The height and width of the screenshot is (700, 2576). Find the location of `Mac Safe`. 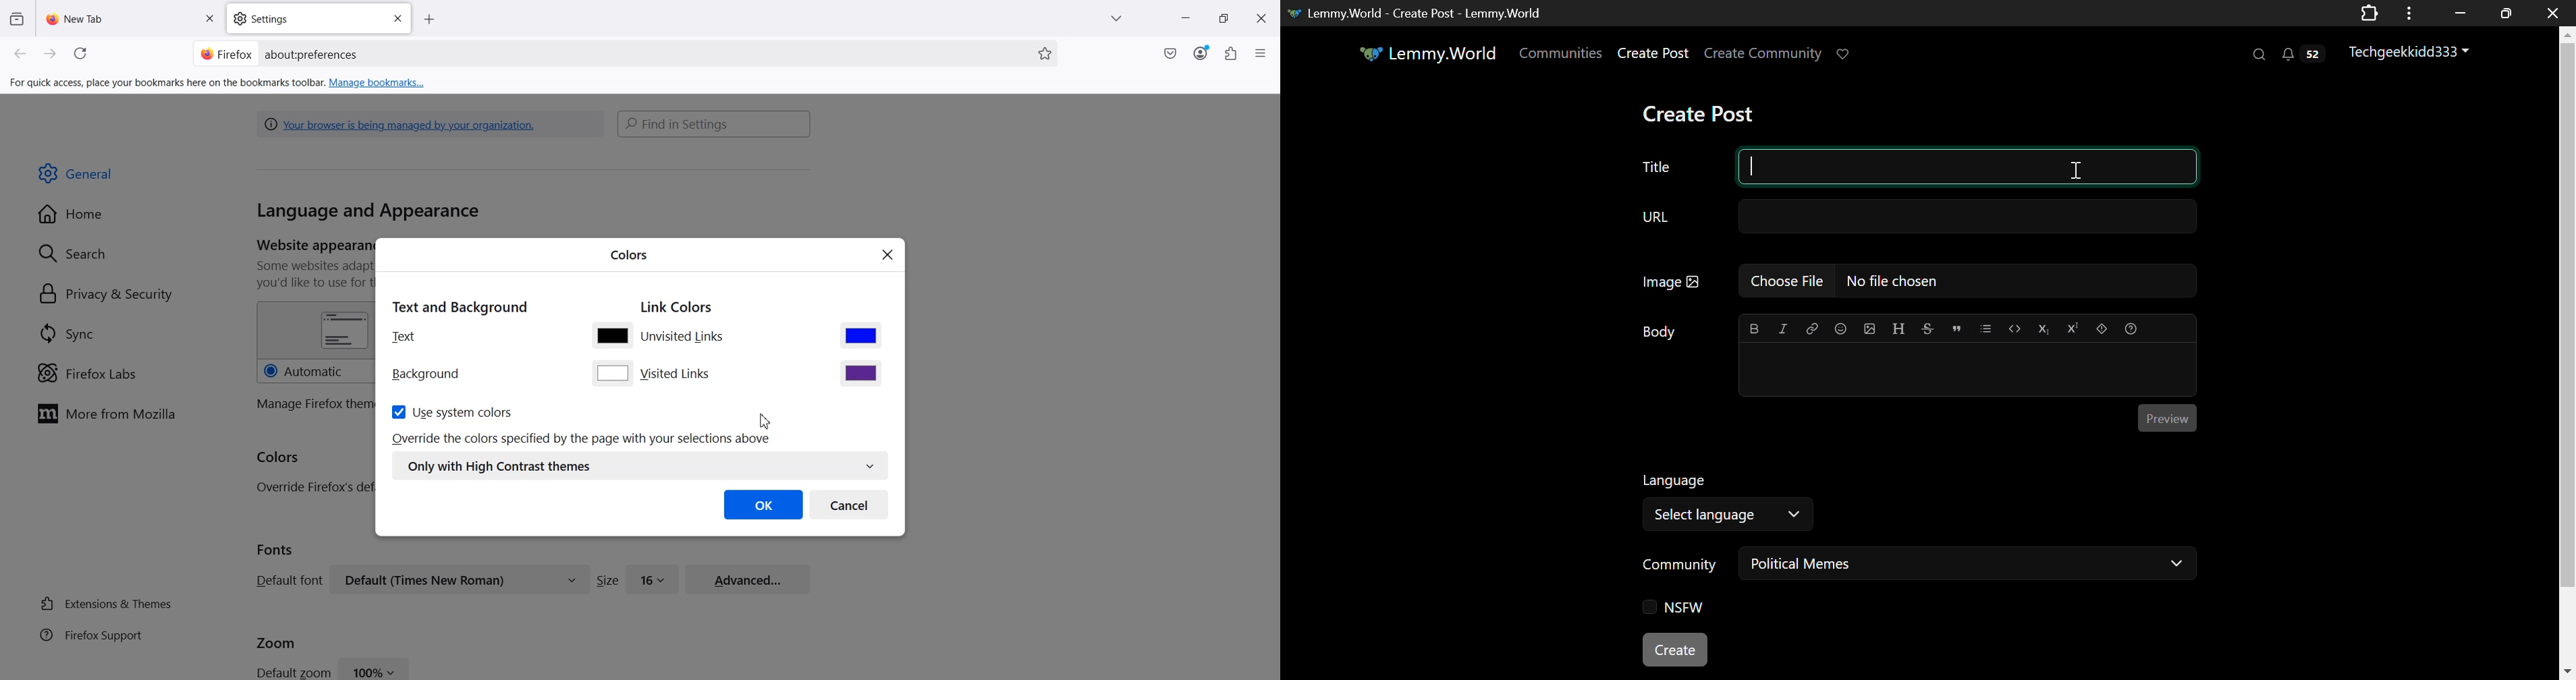

Mac Safe is located at coordinates (1170, 53).